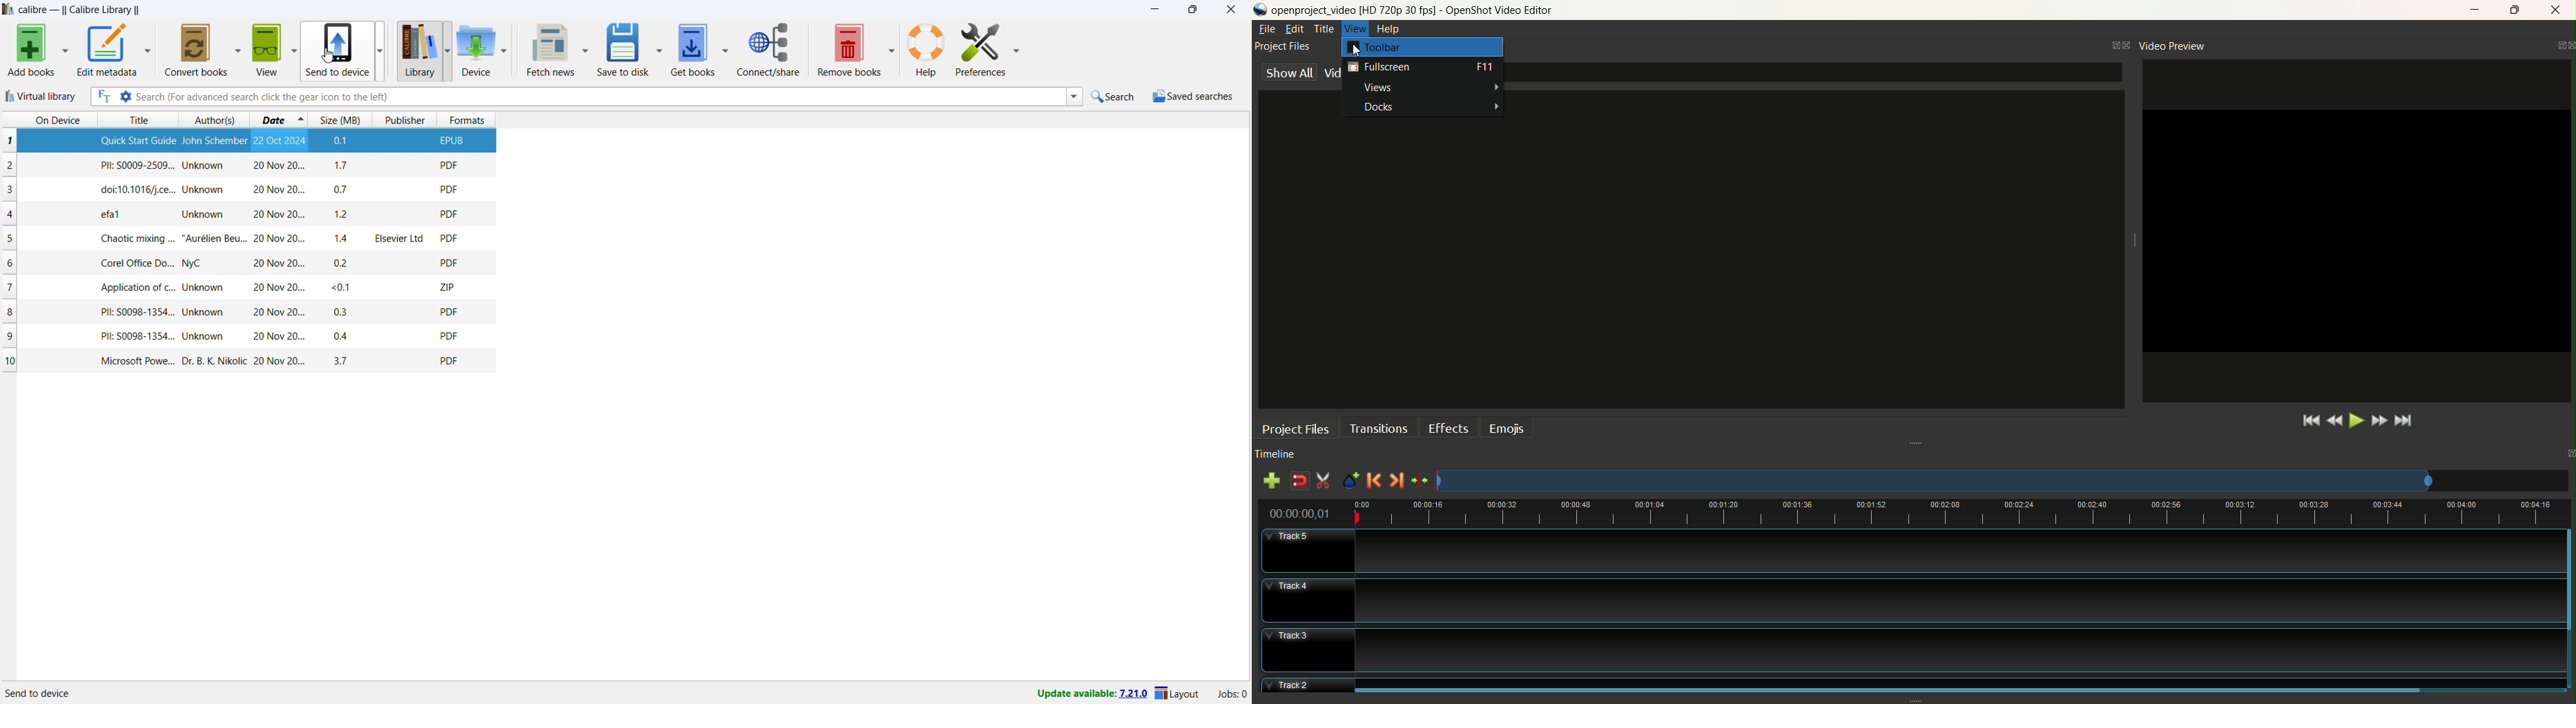  I want to click on get books, so click(693, 50).